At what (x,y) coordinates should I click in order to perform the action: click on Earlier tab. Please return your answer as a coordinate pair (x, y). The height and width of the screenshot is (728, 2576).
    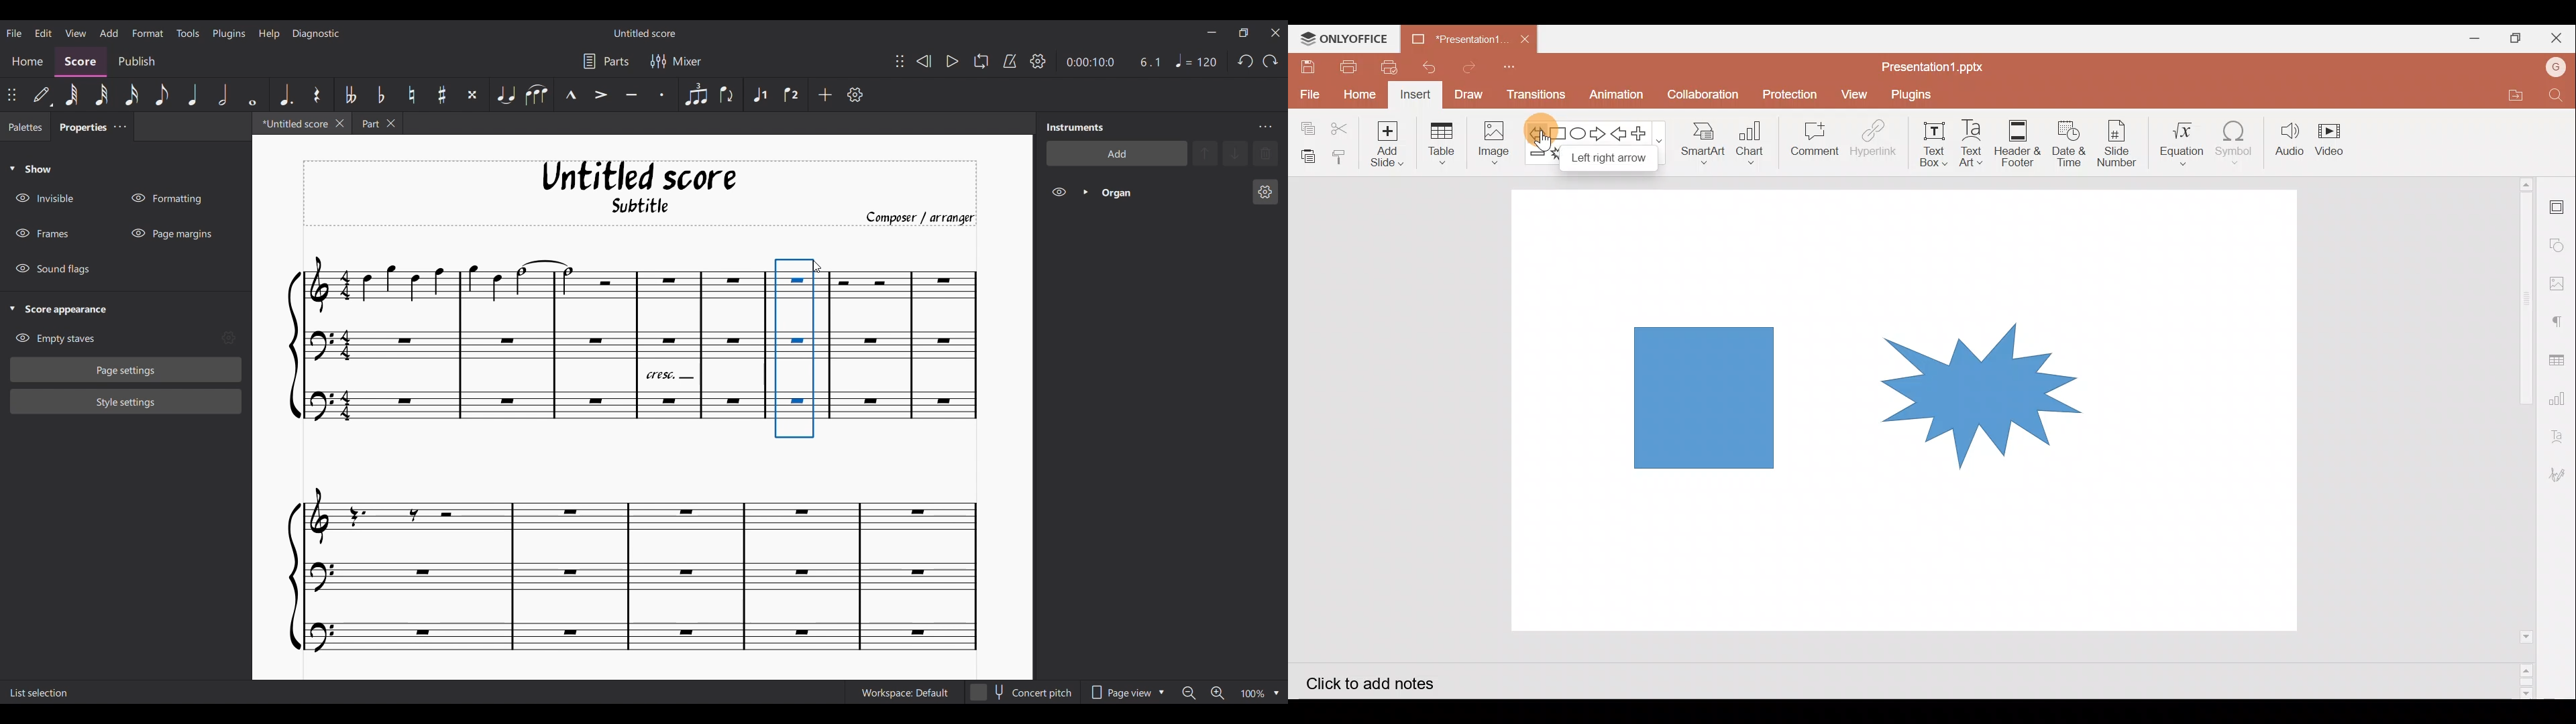
    Looking at the image, I should click on (377, 123).